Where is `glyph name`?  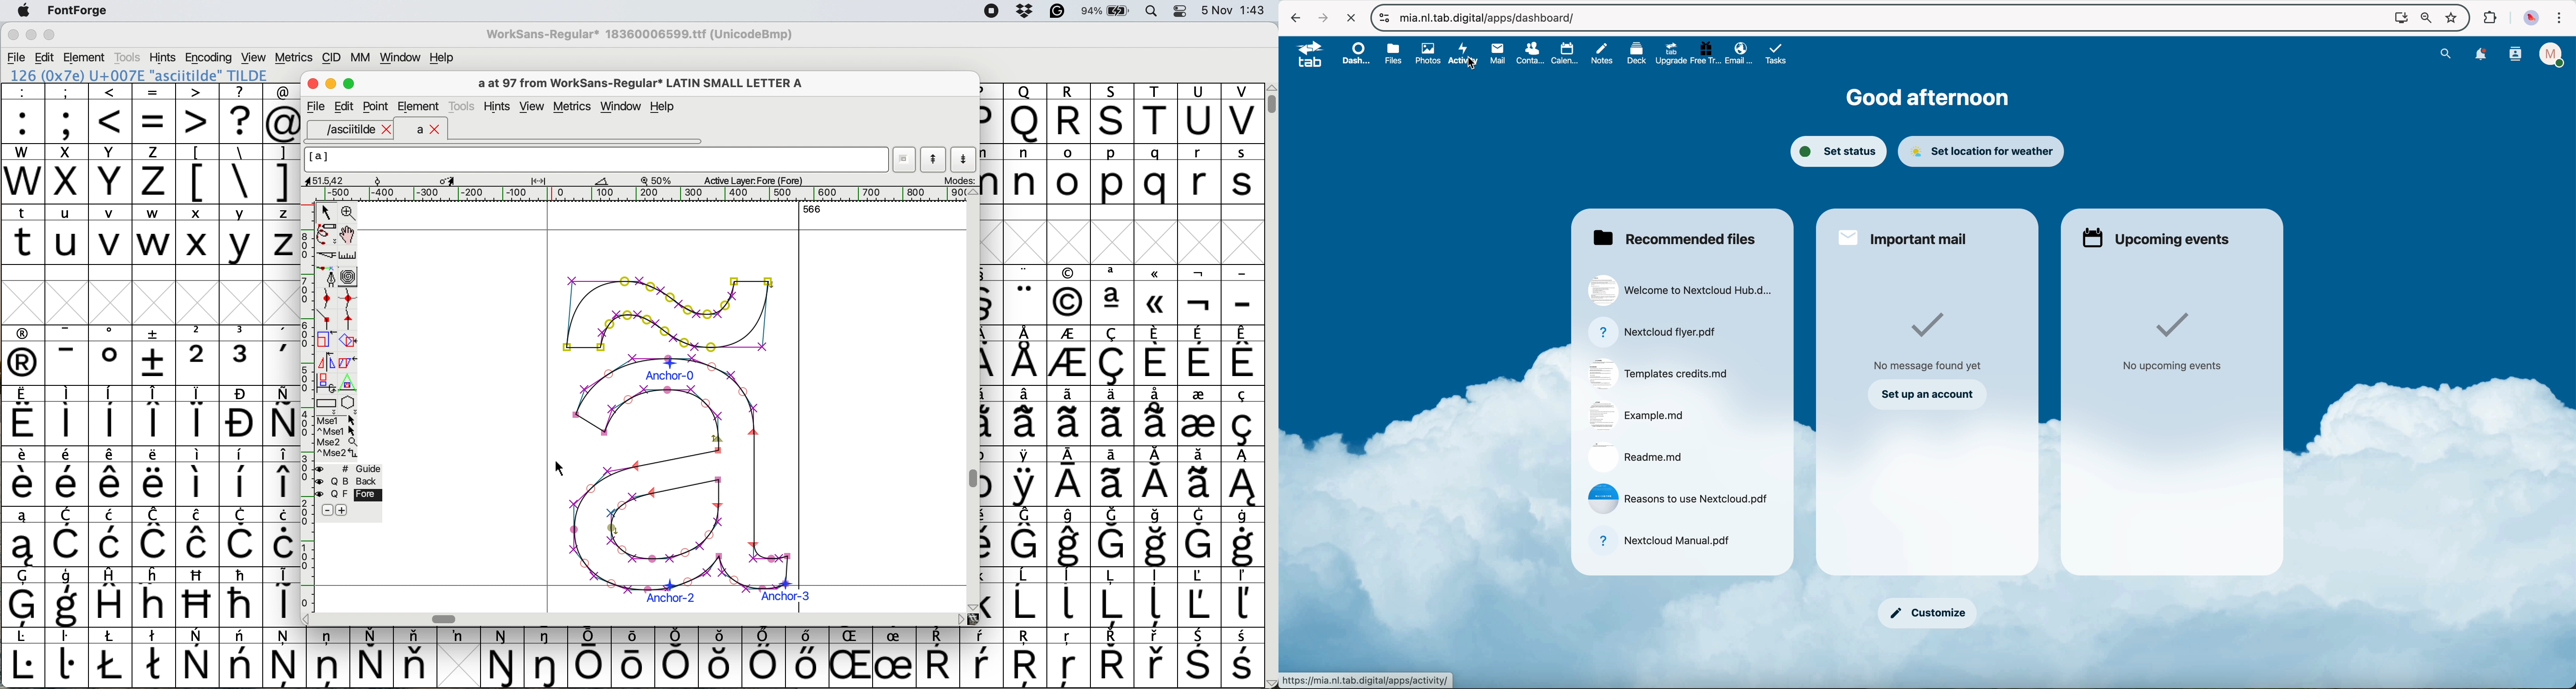 glyph name is located at coordinates (595, 160).